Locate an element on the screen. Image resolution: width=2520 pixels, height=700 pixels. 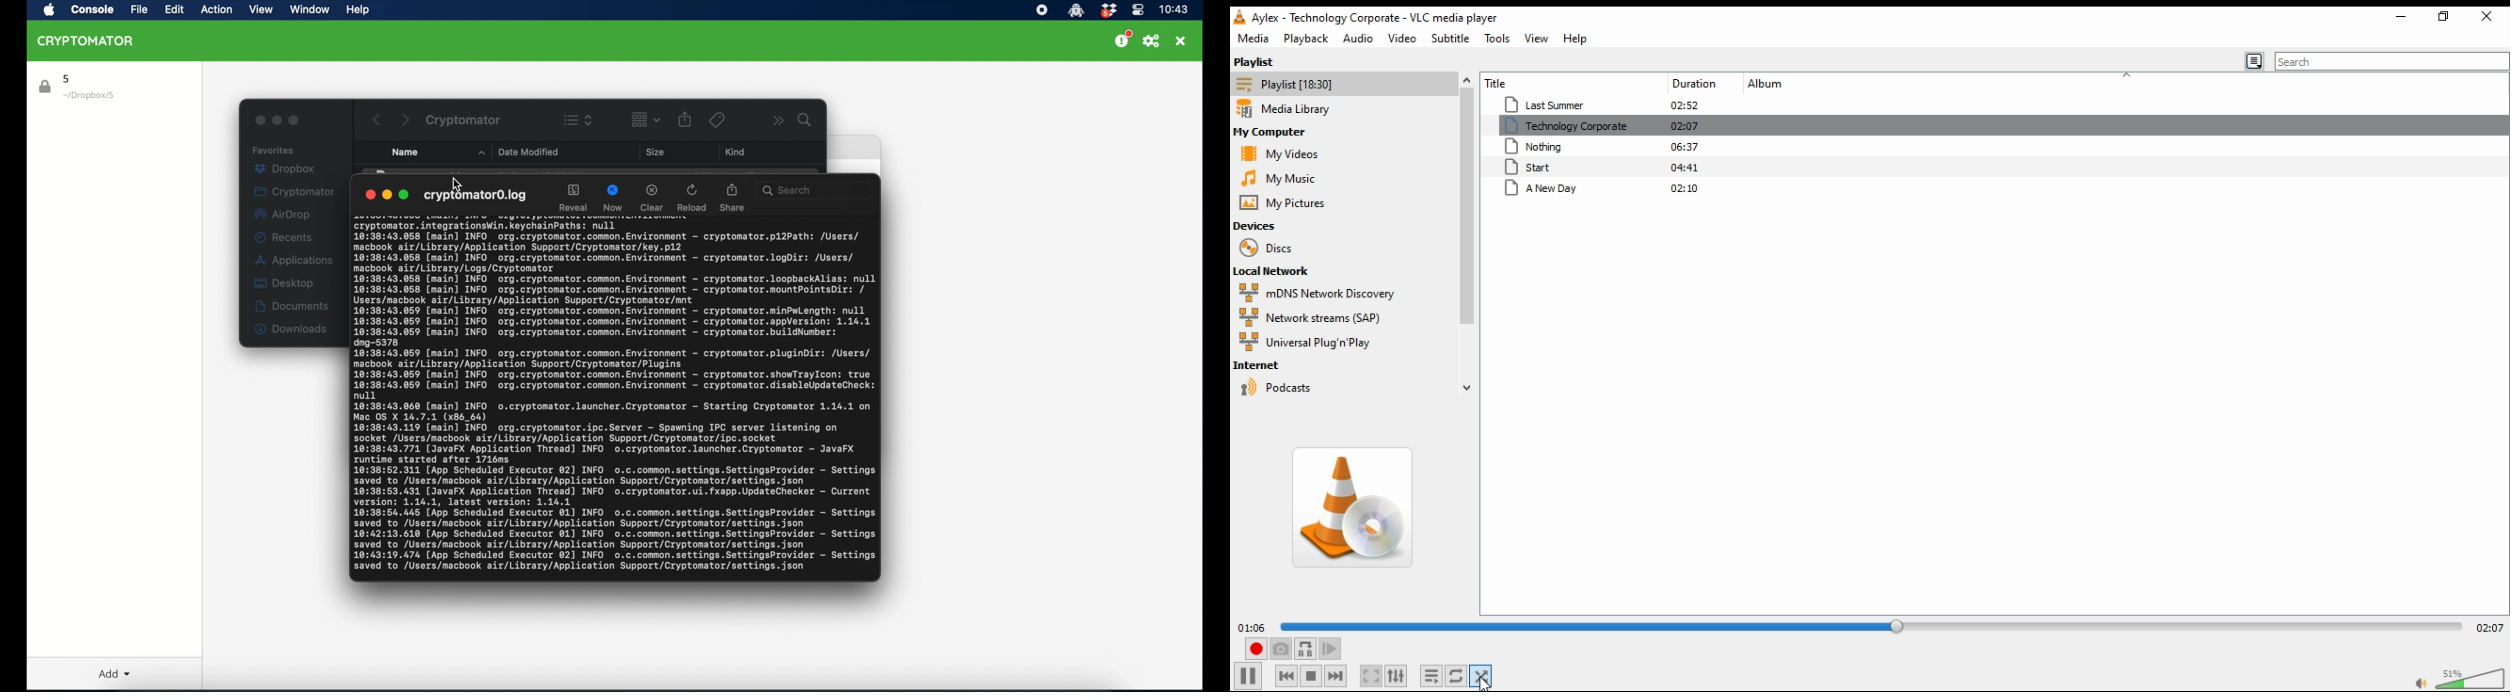
name dropdown is located at coordinates (481, 153).